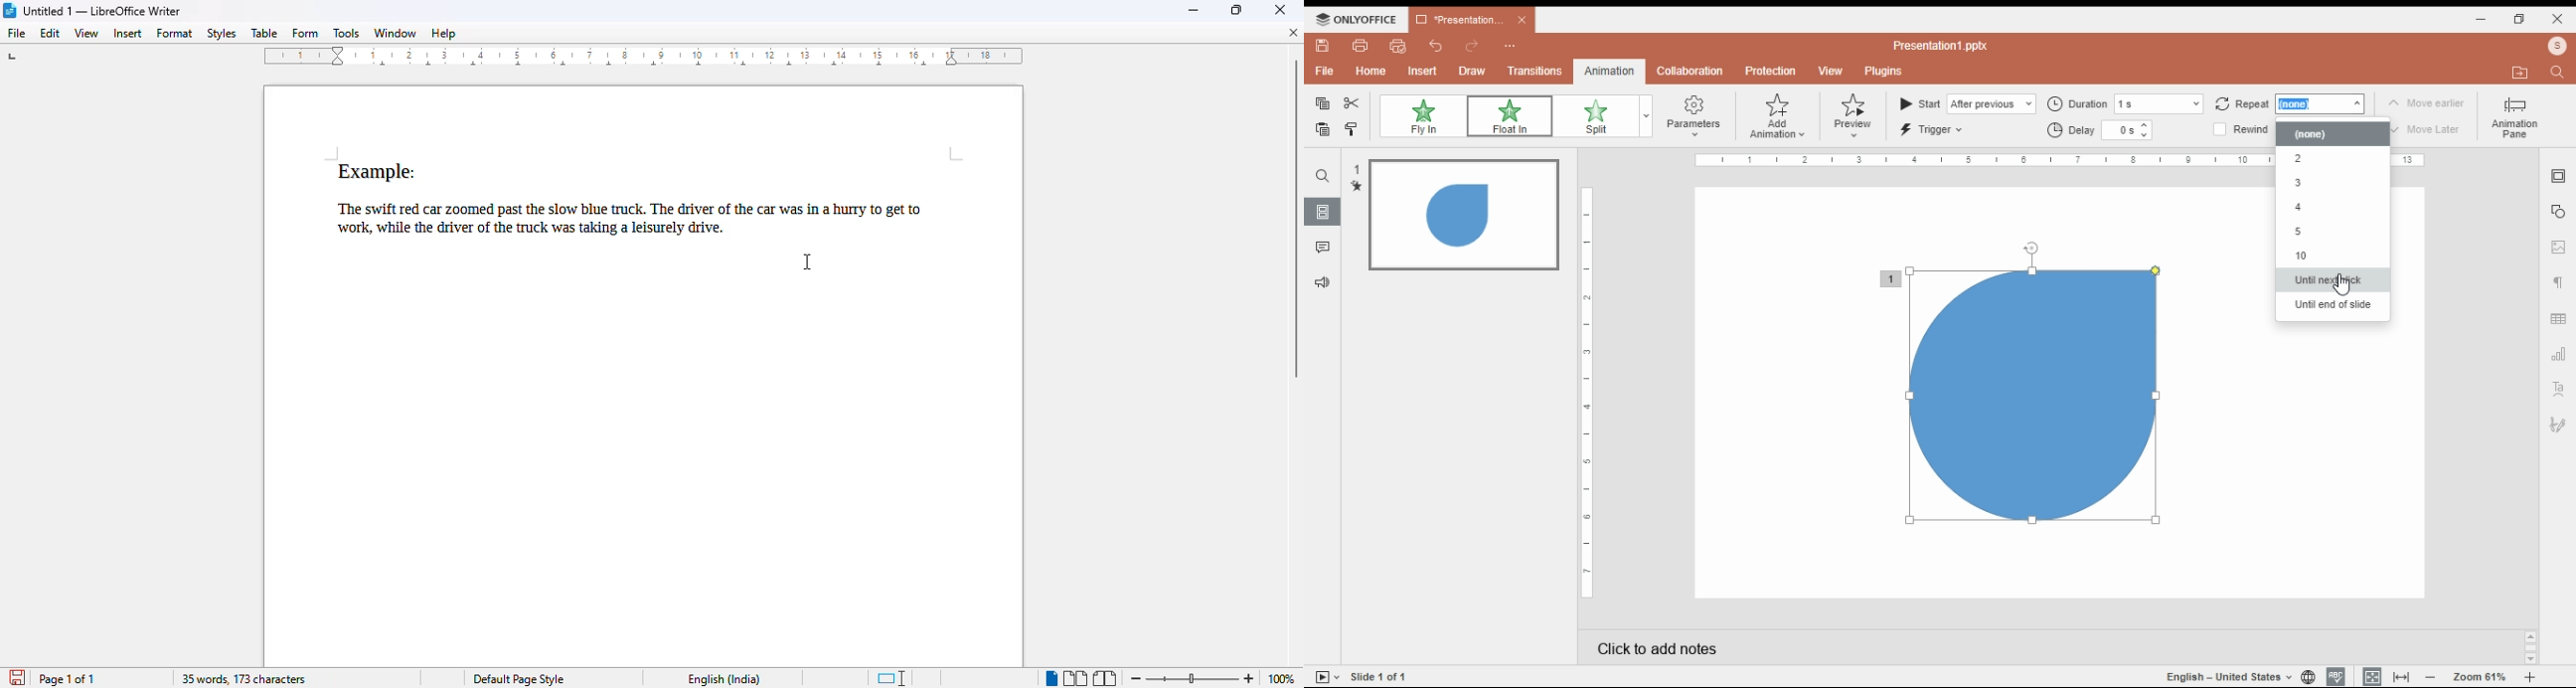 This screenshot has width=2576, height=700. Describe the element at coordinates (2402, 677) in the screenshot. I see `fit to width` at that location.